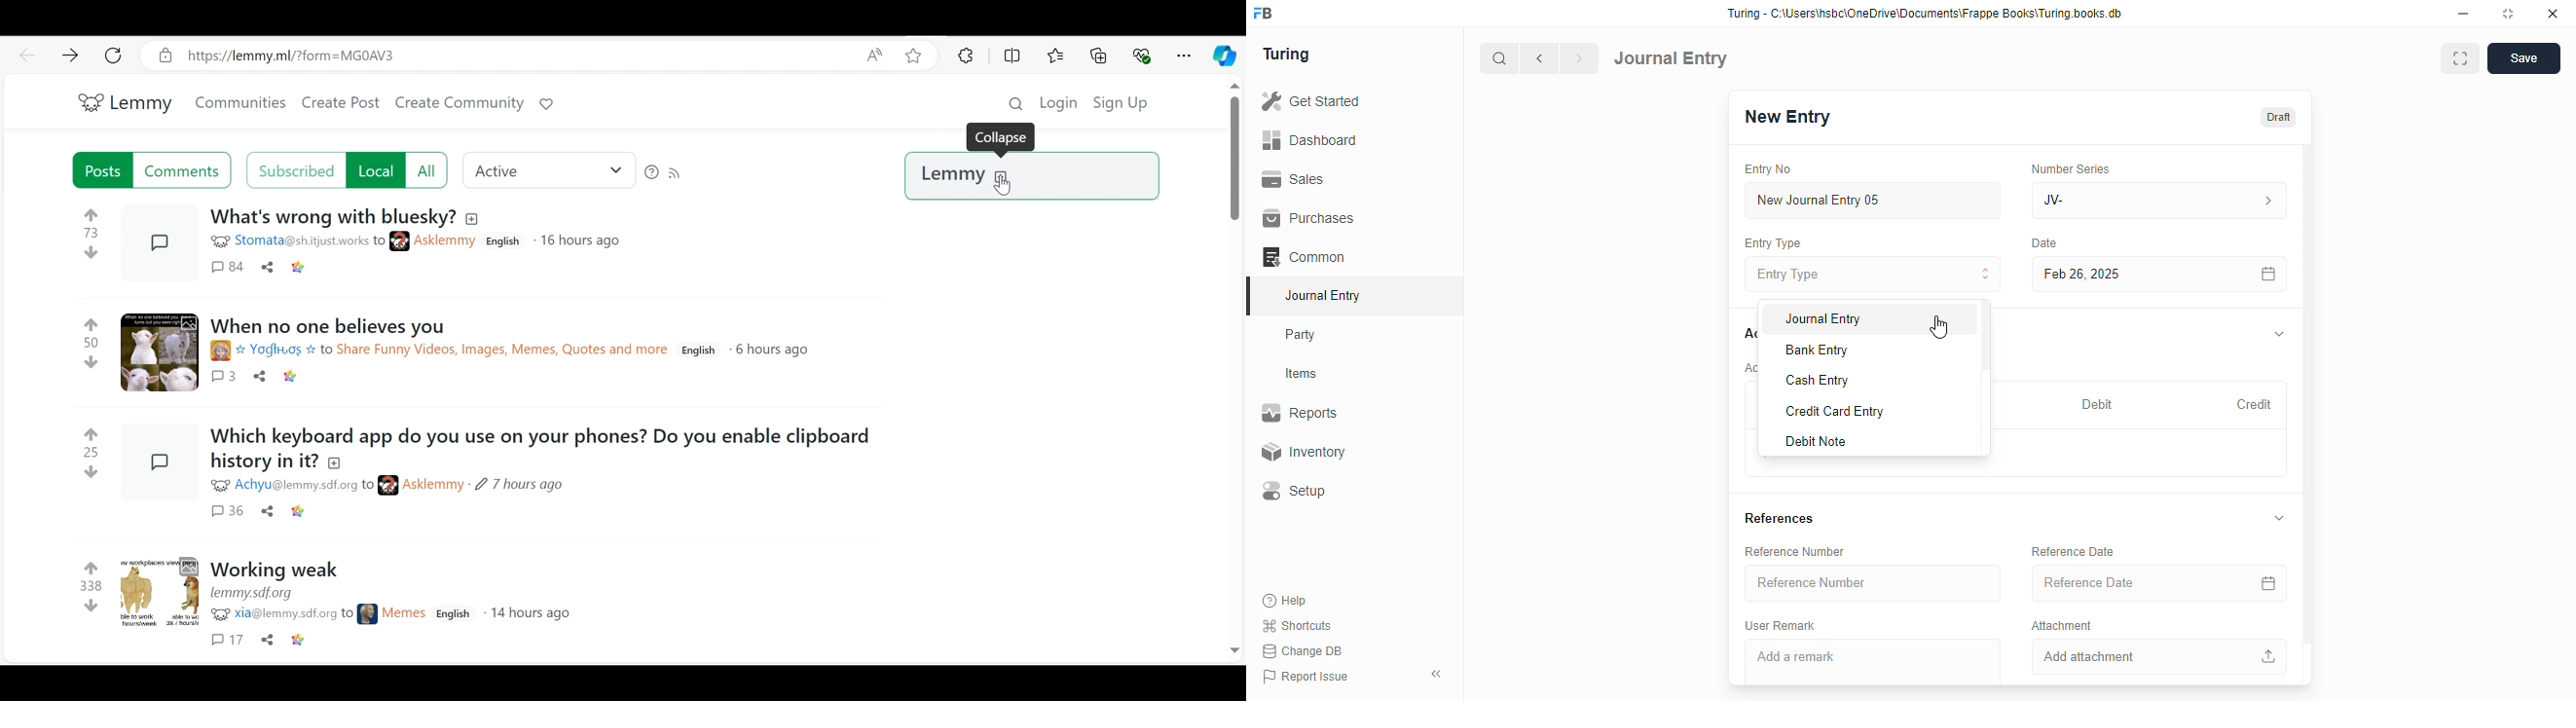 This screenshot has width=2576, height=728. What do you see at coordinates (1306, 257) in the screenshot?
I see `common` at bounding box center [1306, 257].